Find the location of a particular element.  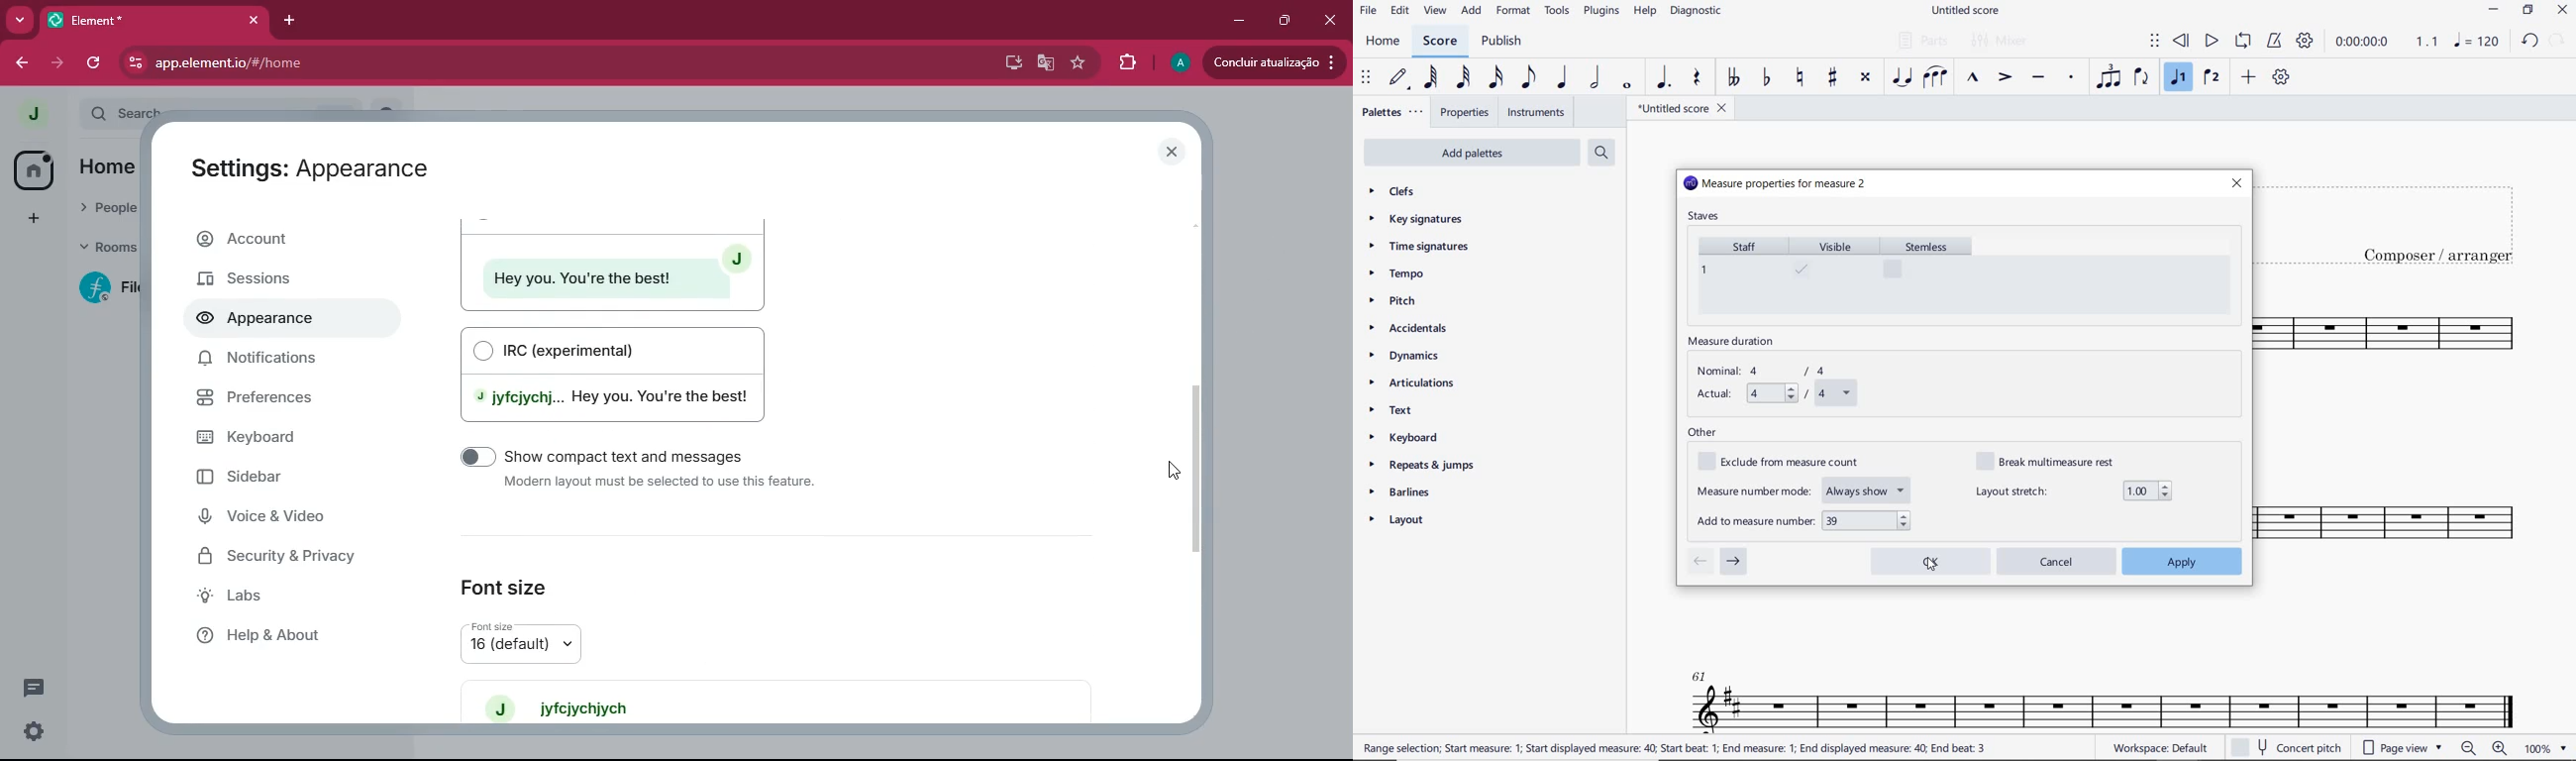

sidebar is located at coordinates (274, 478).